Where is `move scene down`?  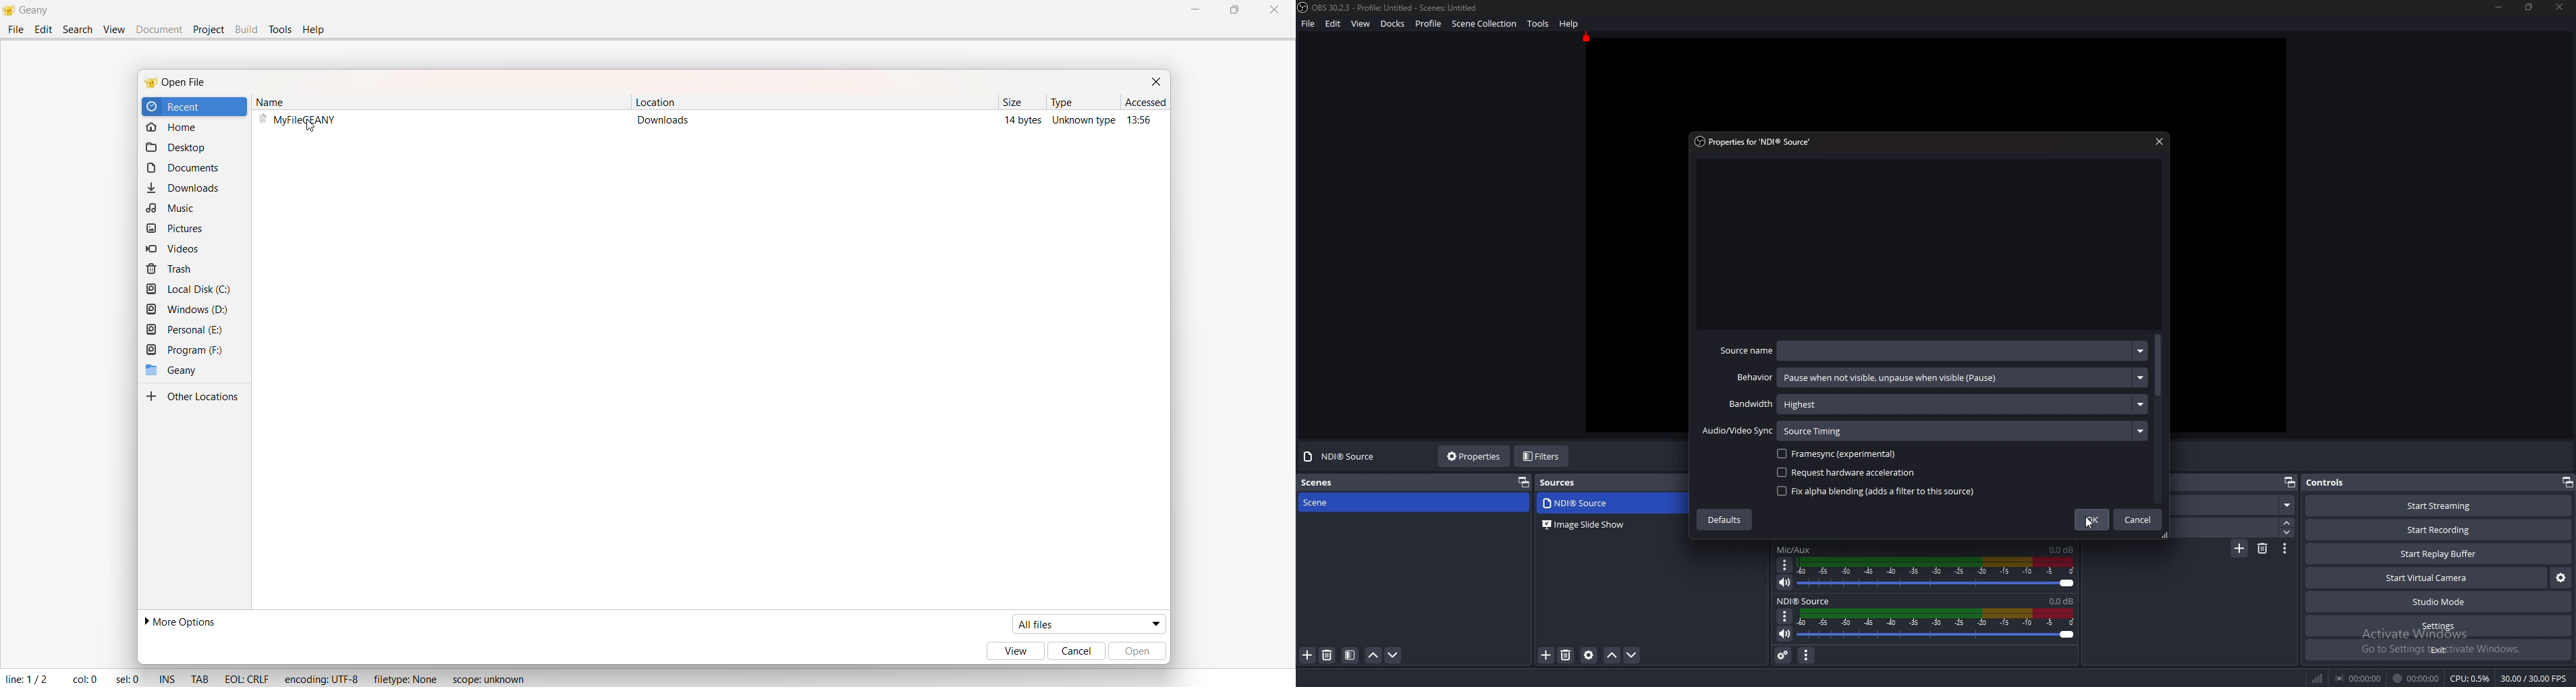
move scene down is located at coordinates (1392, 655).